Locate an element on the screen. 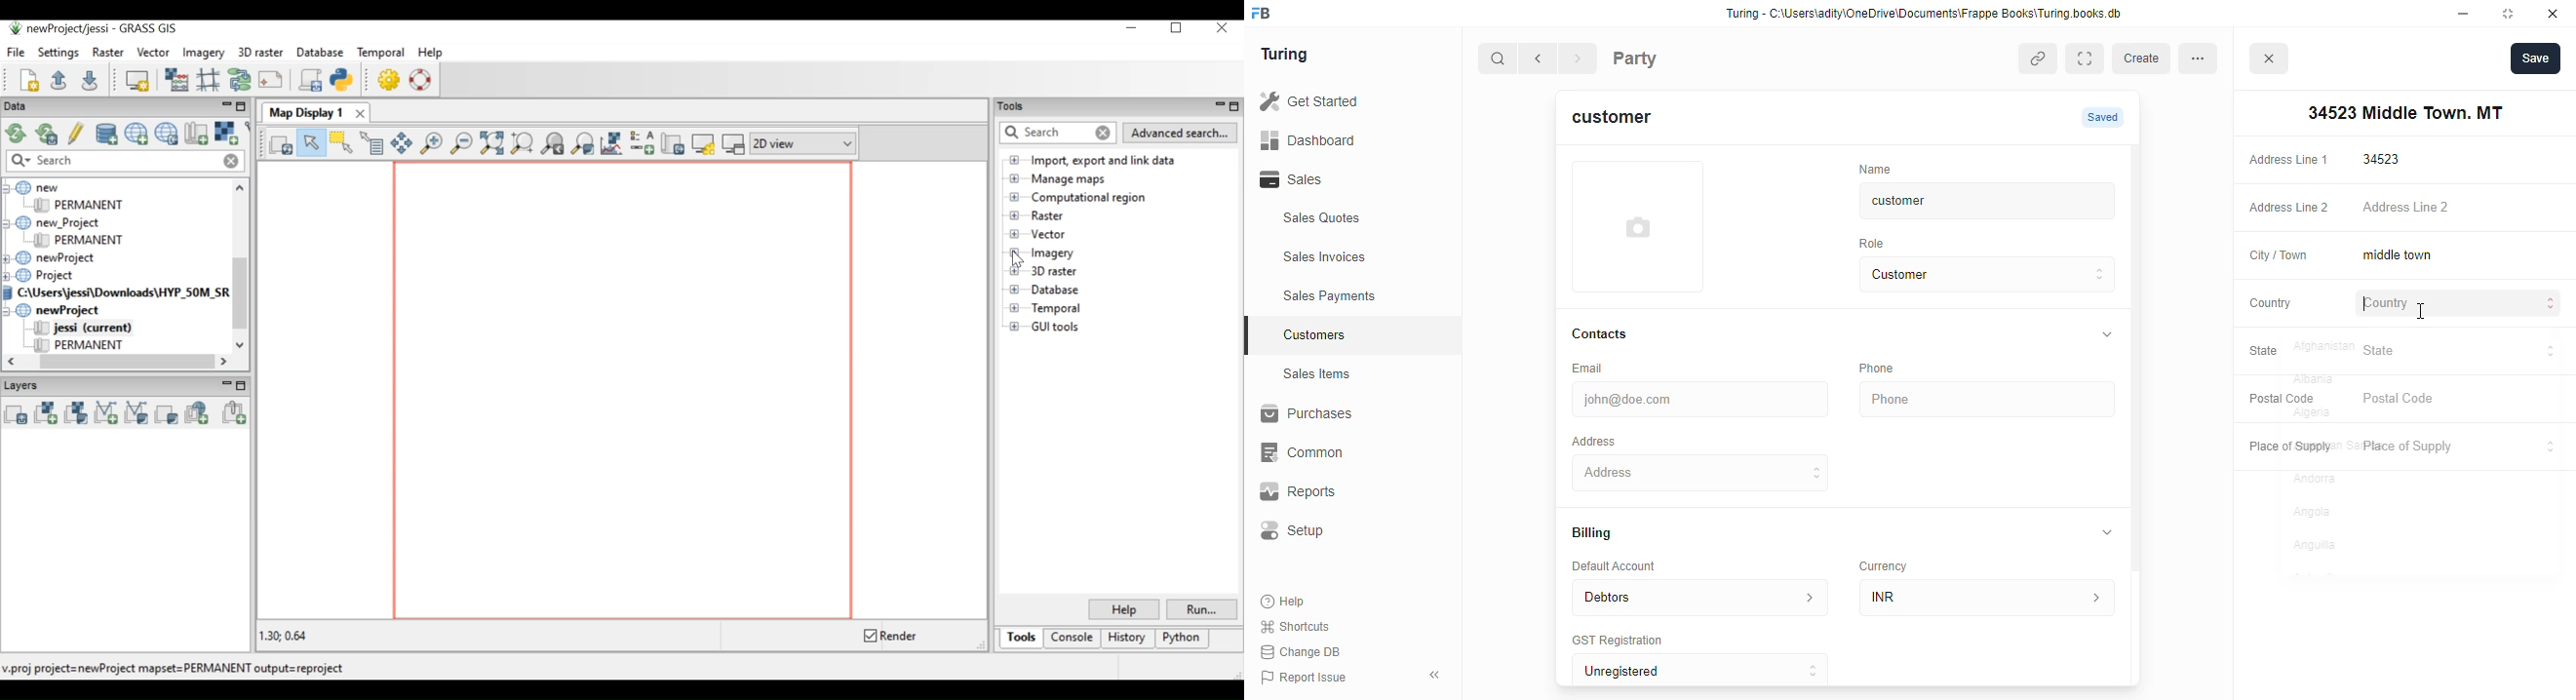 The height and width of the screenshot is (700, 2576). close is located at coordinates (2556, 14).